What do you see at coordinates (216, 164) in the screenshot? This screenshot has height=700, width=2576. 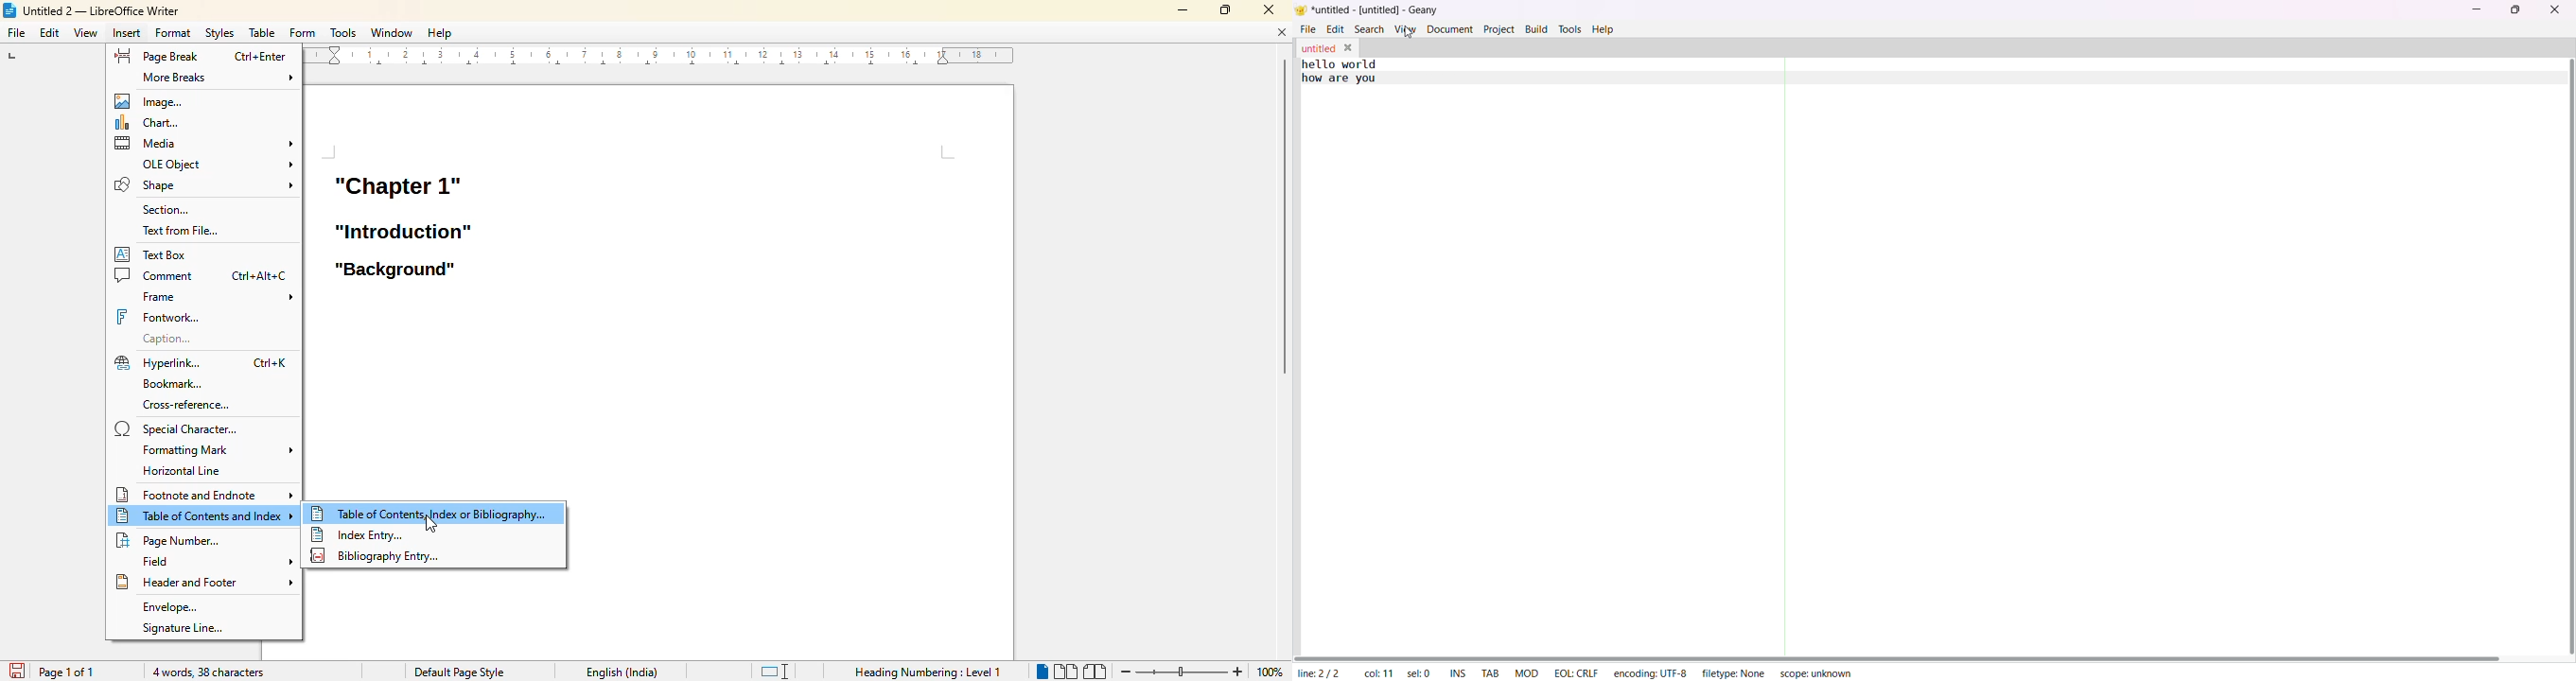 I see `OLE object` at bounding box center [216, 164].